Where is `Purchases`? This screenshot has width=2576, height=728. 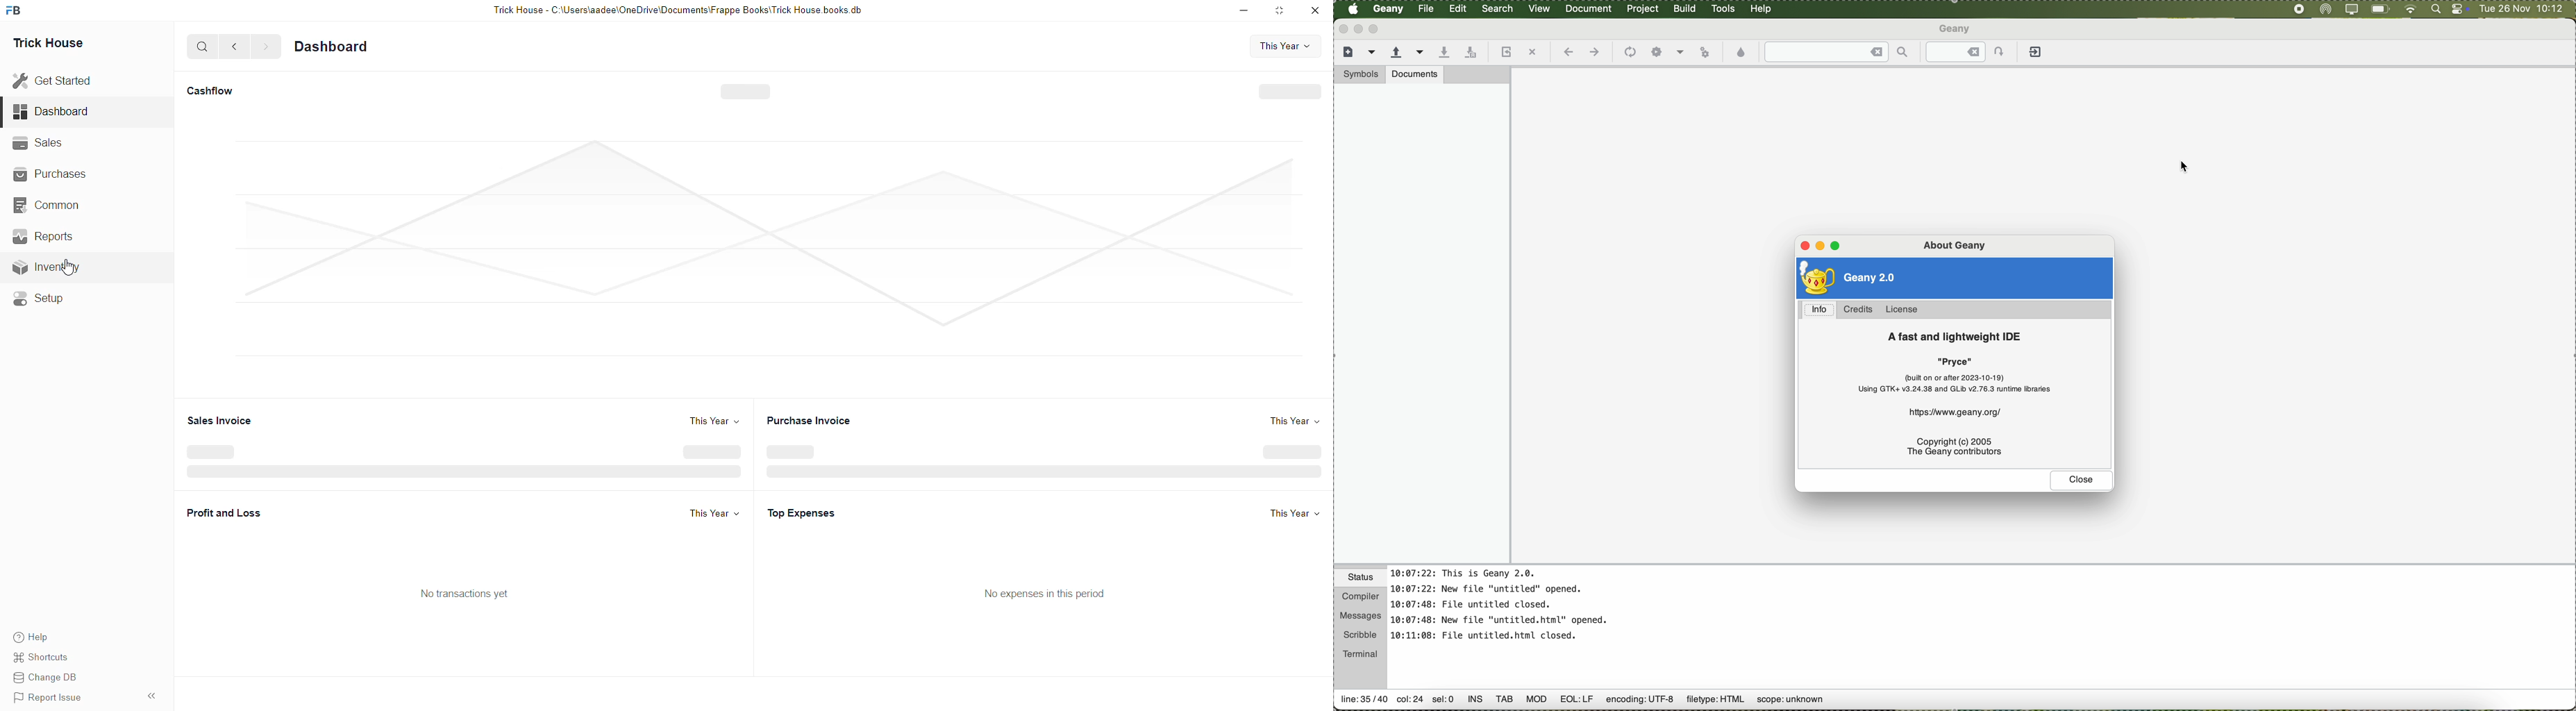 Purchases is located at coordinates (64, 172).